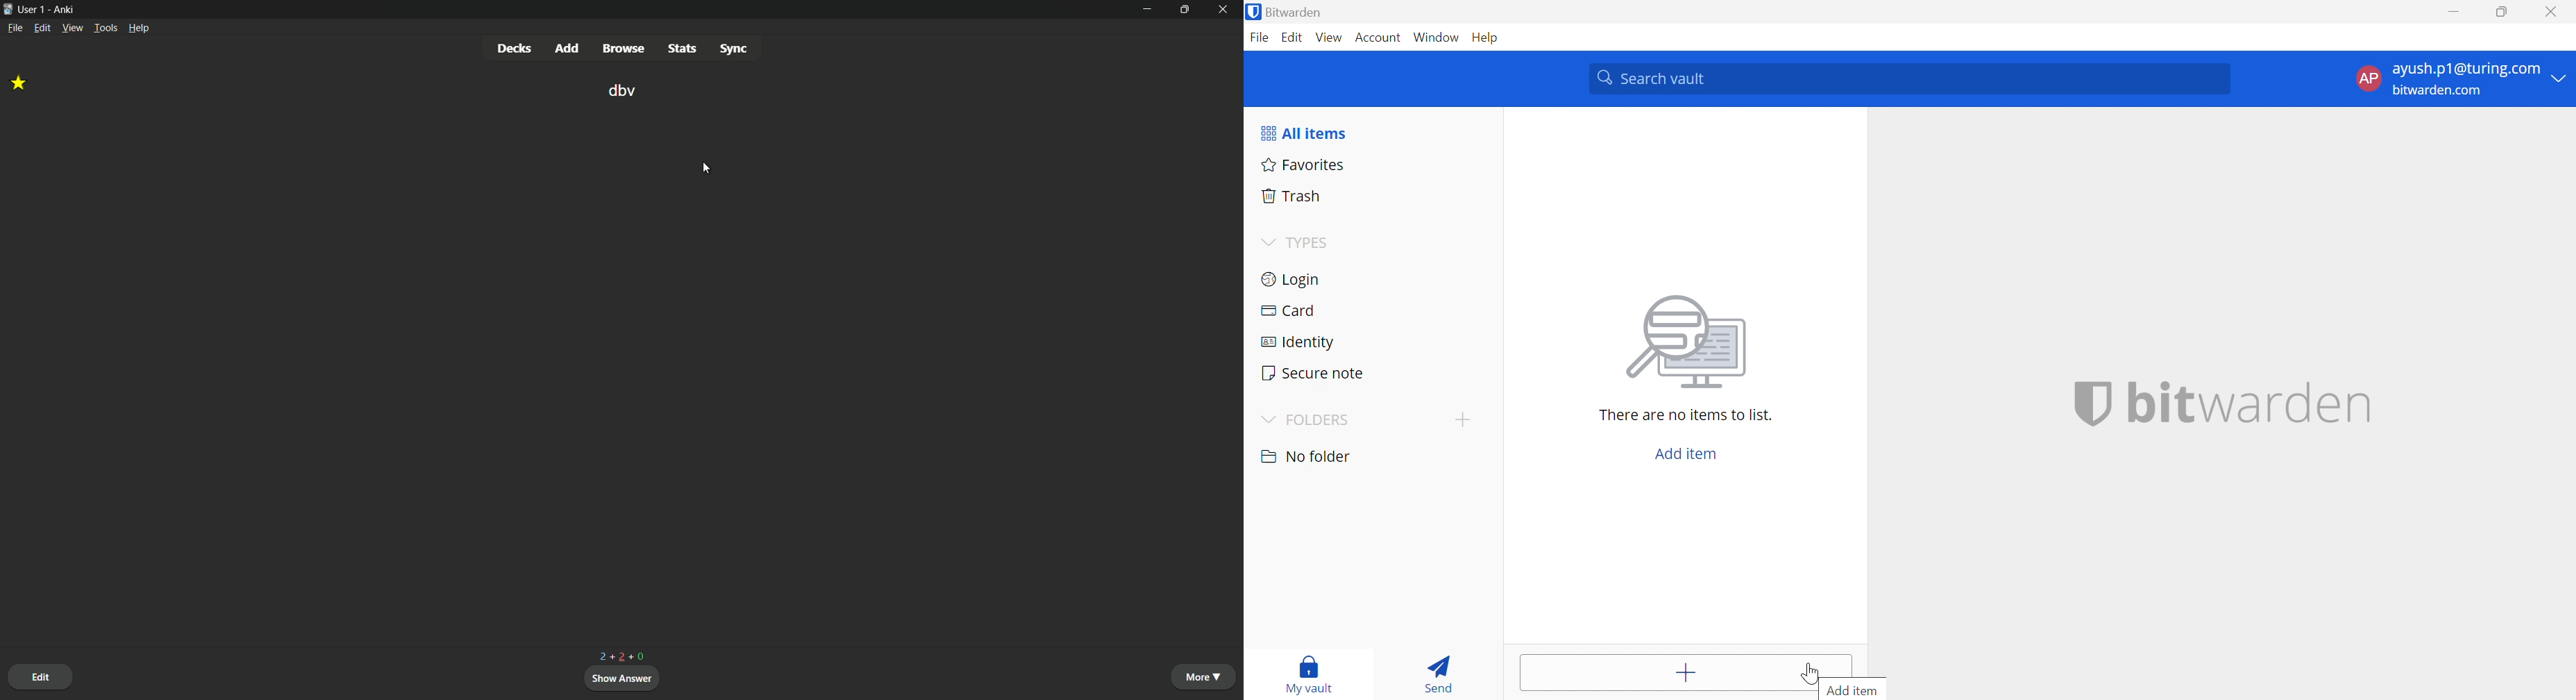  What do you see at coordinates (32, 9) in the screenshot?
I see `user 1` at bounding box center [32, 9].